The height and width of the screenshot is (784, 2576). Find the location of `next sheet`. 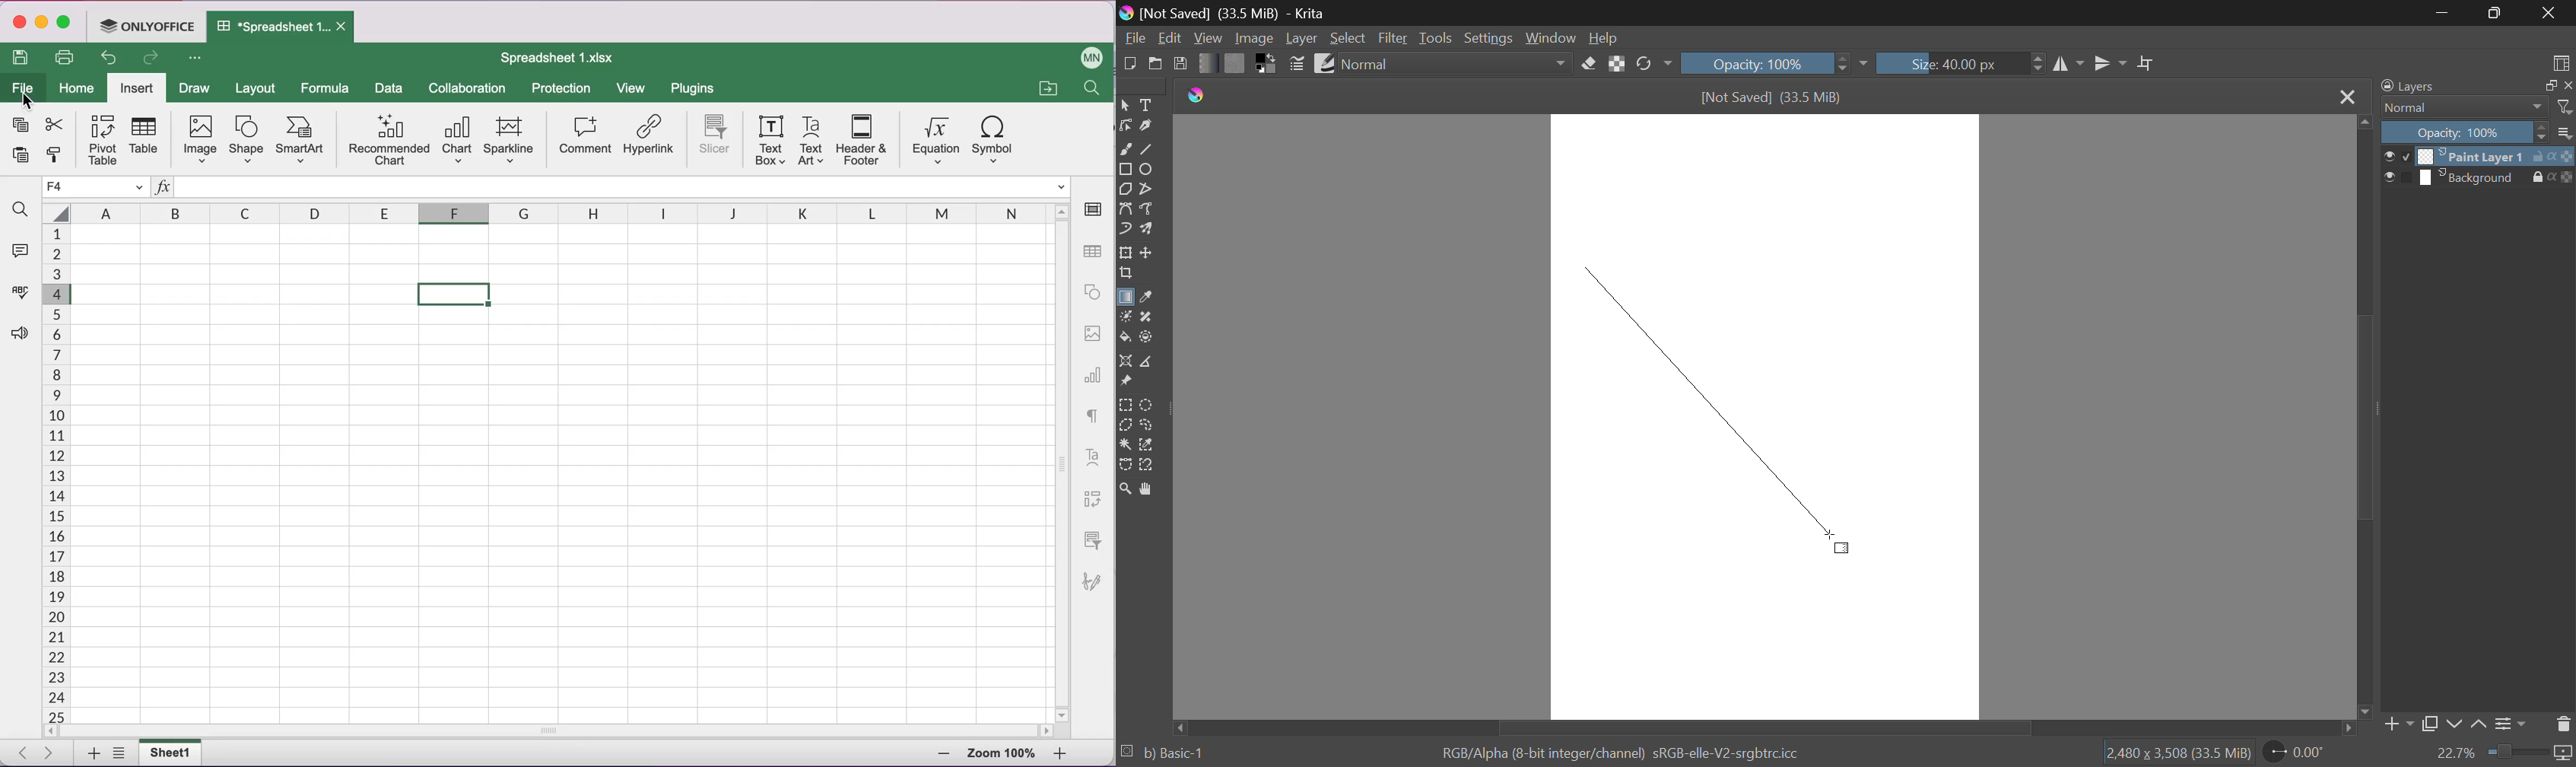

next sheet is located at coordinates (46, 752).